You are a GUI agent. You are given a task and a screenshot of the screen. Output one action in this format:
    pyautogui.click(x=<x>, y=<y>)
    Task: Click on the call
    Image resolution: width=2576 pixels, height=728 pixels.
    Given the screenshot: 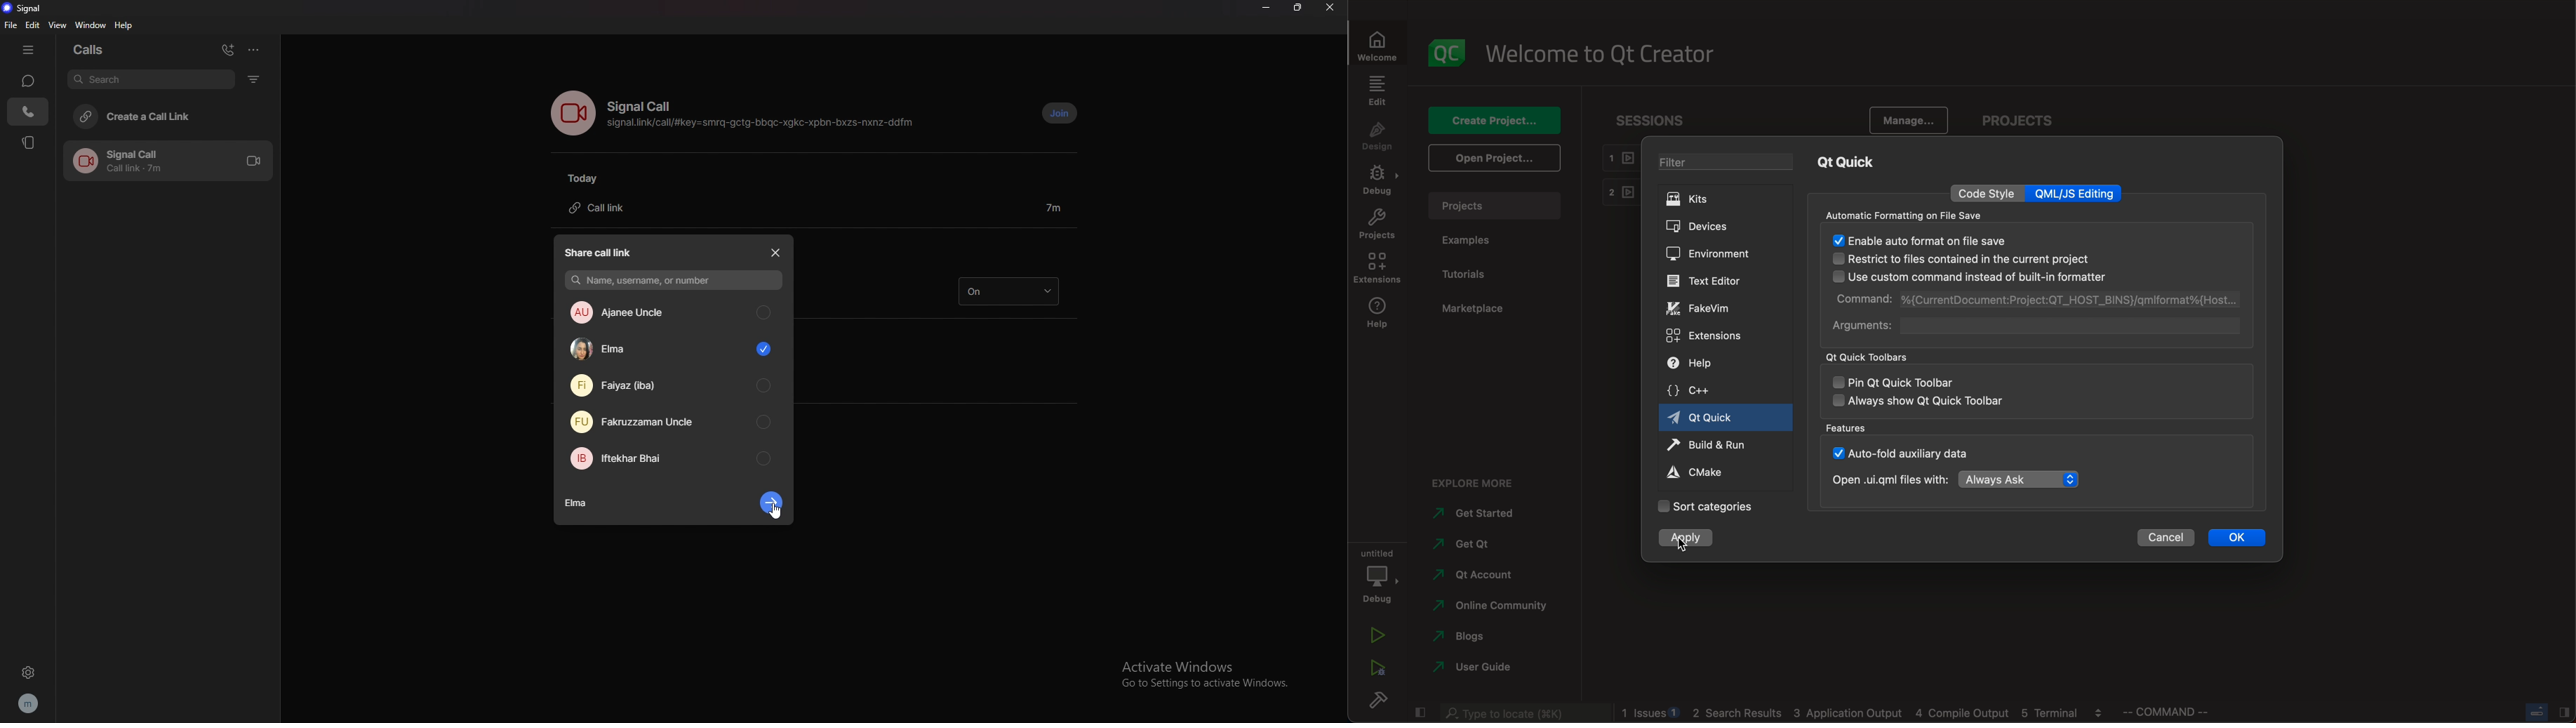 What is the action you would take?
    pyautogui.click(x=167, y=161)
    